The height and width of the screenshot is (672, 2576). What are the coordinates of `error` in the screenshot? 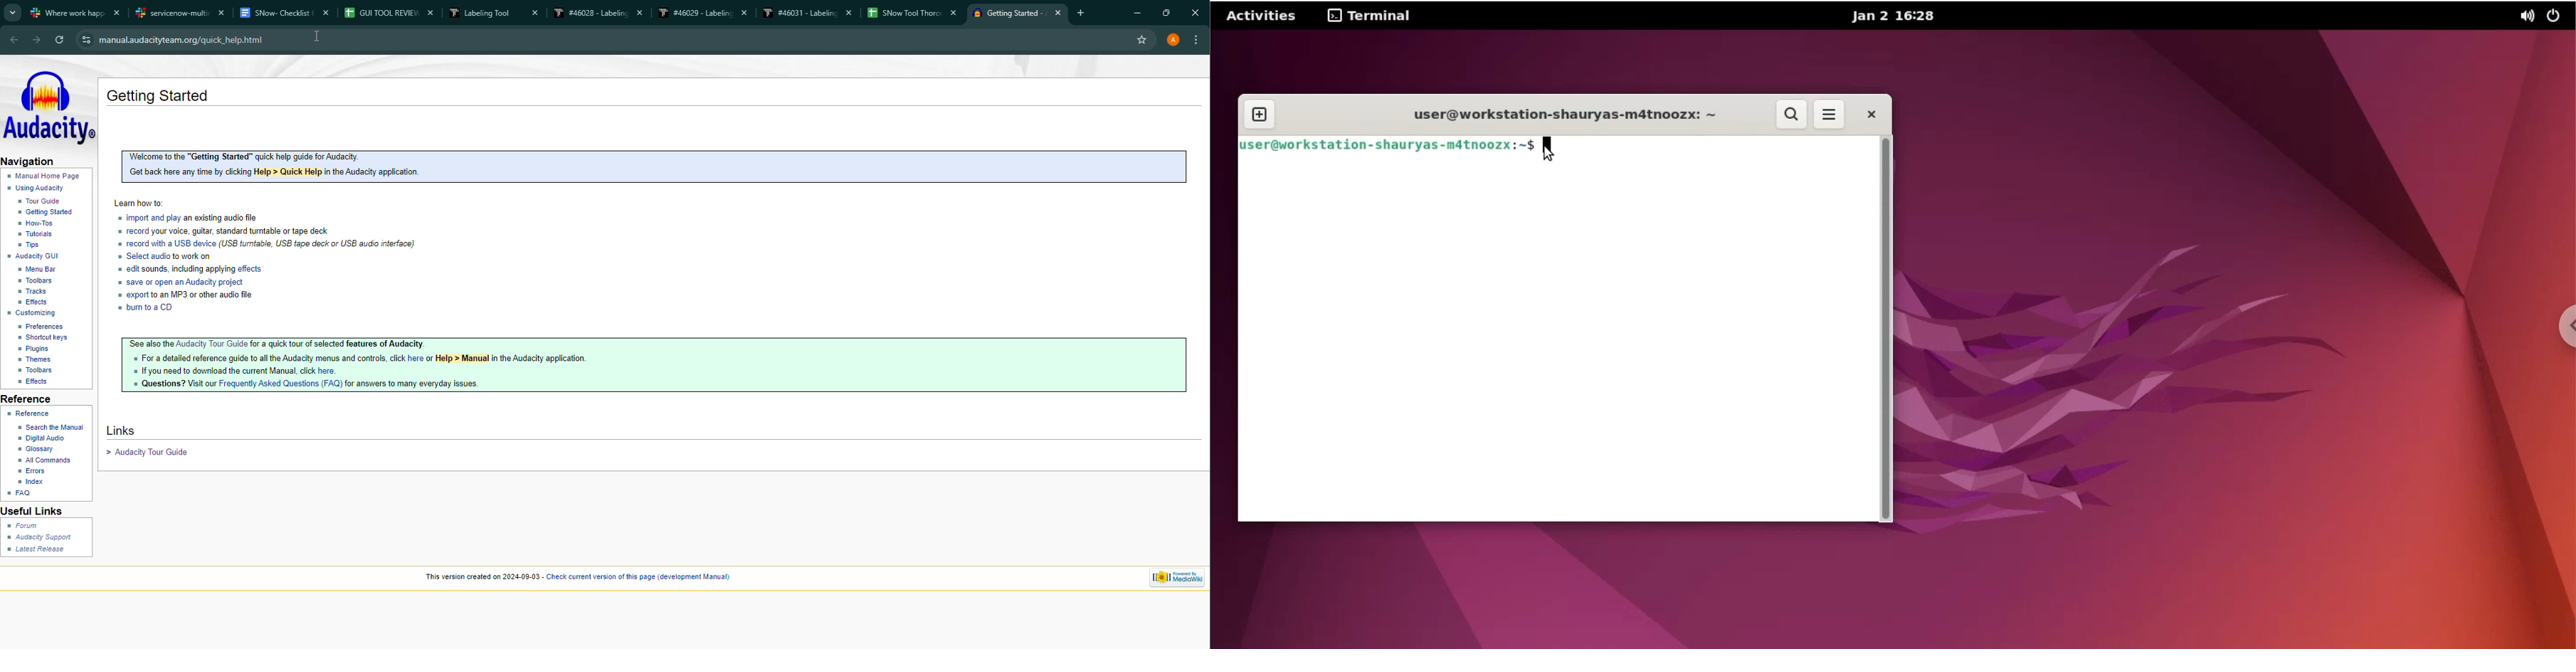 It's located at (32, 471).